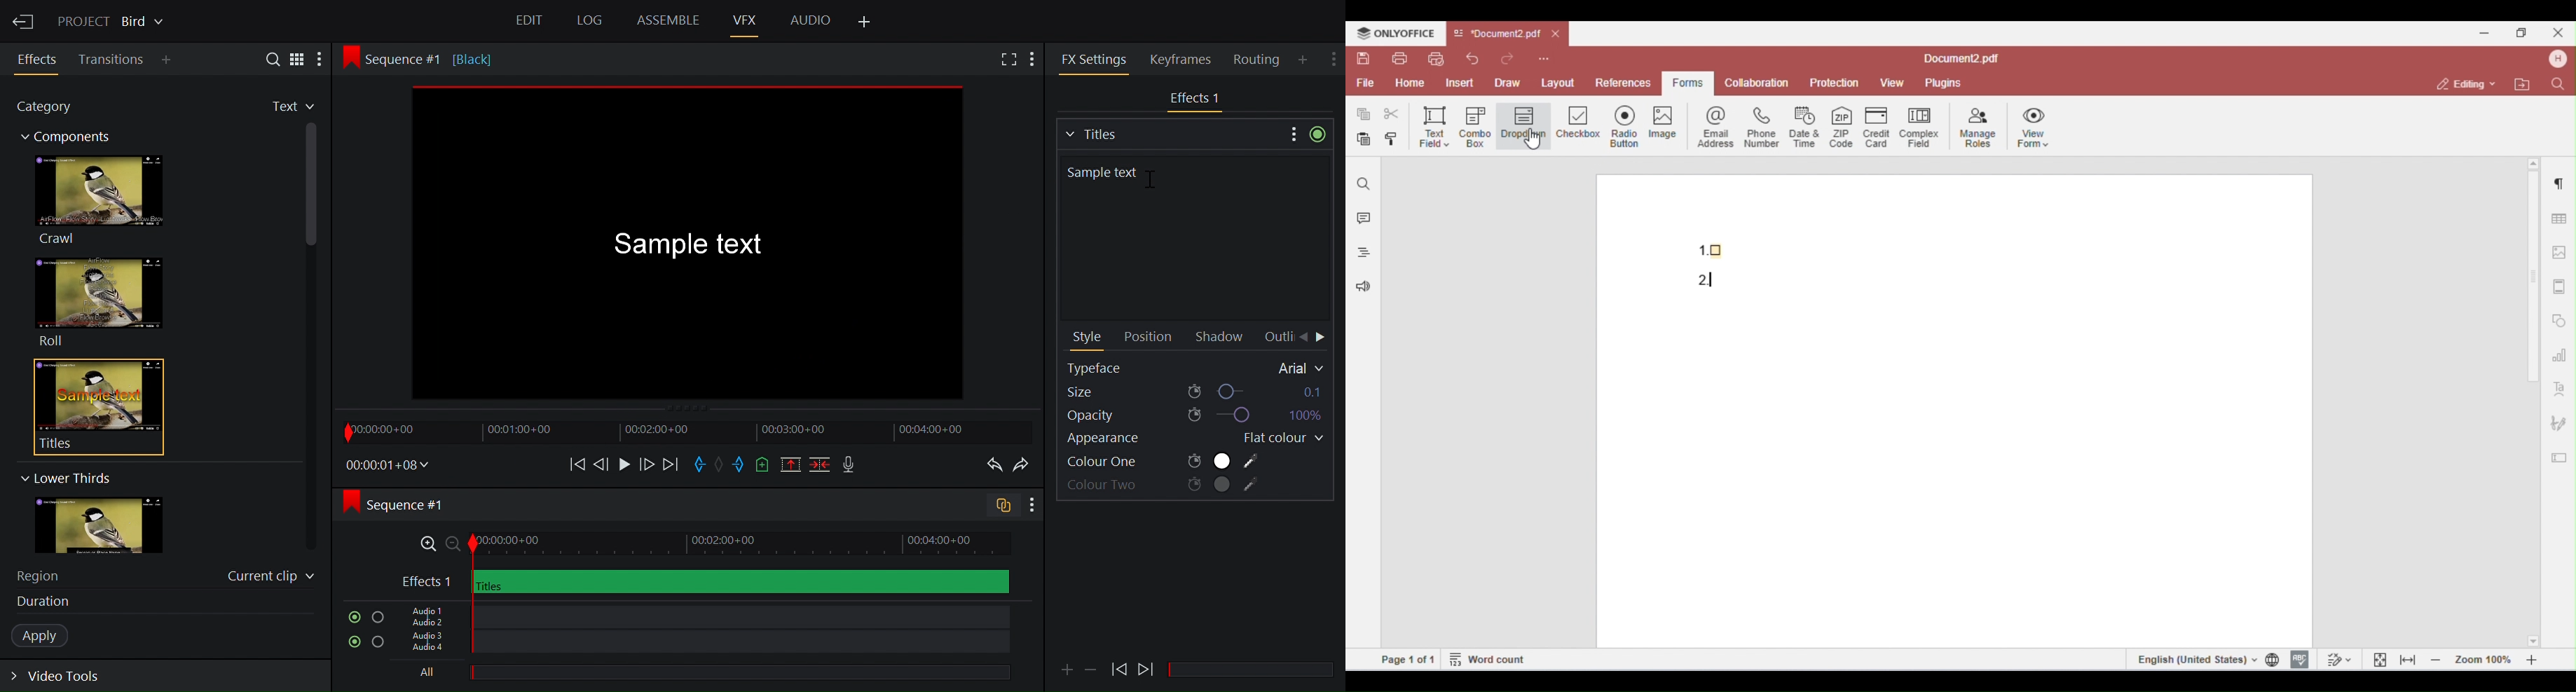 This screenshot has height=700, width=2576. Describe the element at coordinates (313, 256) in the screenshot. I see `Vertical scroll bar` at that location.